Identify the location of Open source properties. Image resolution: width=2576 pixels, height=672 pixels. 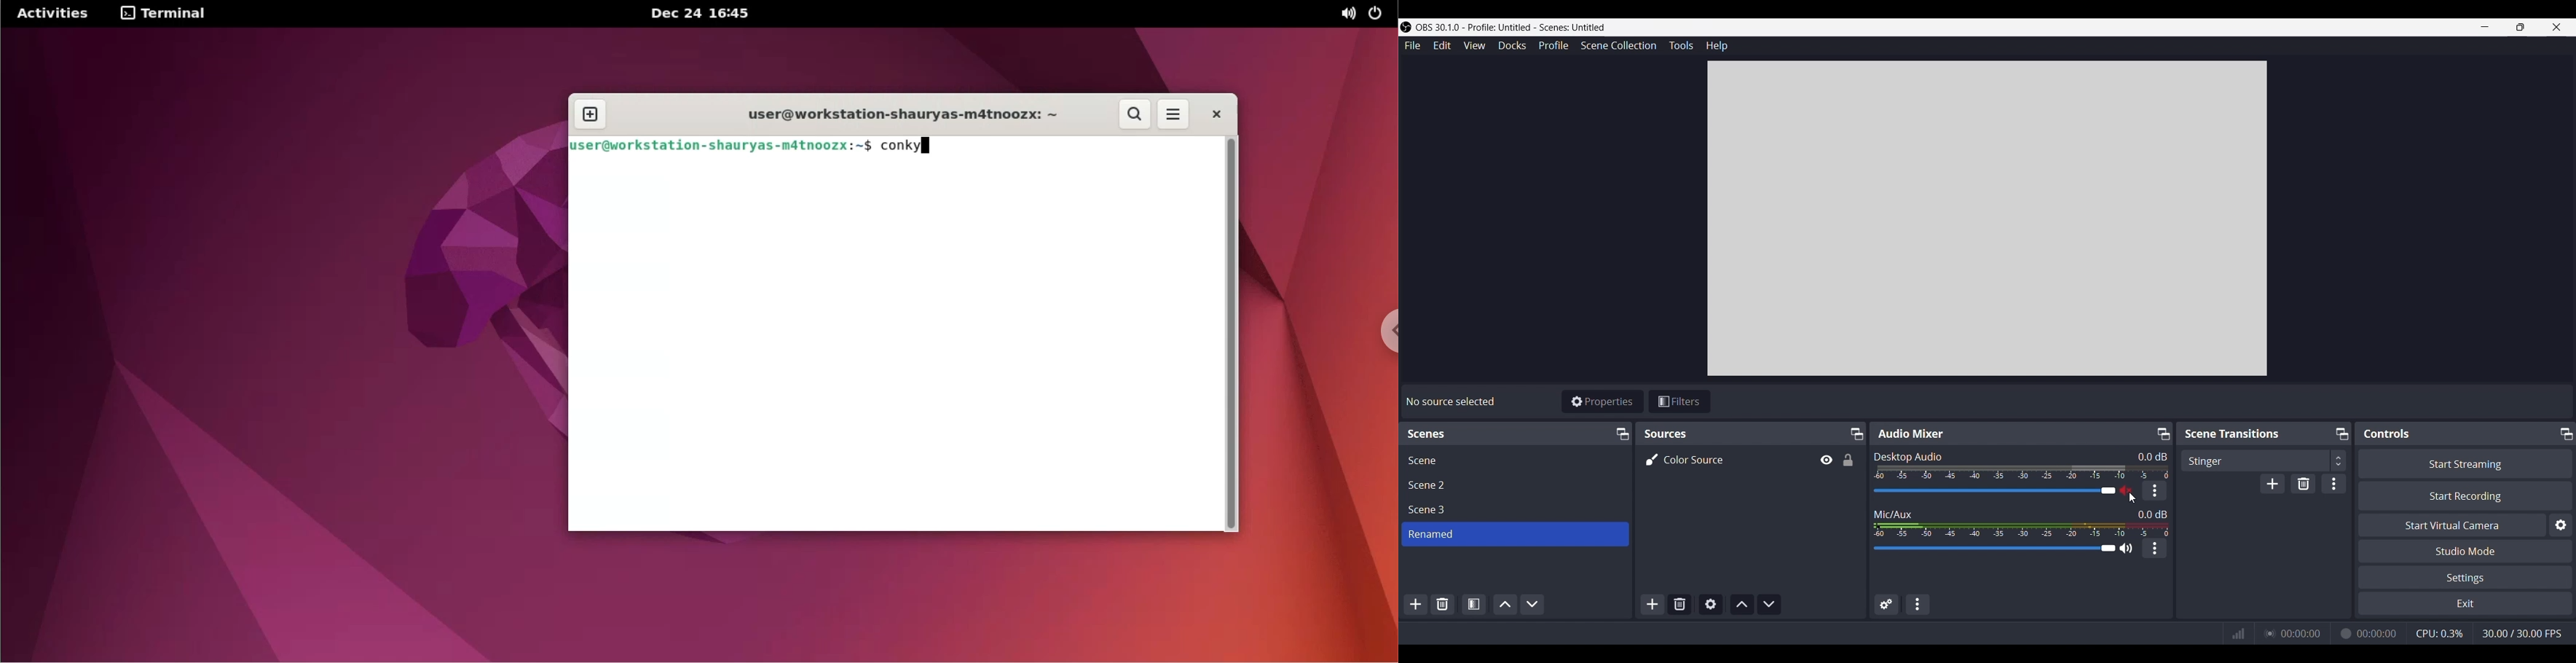
(1710, 605).